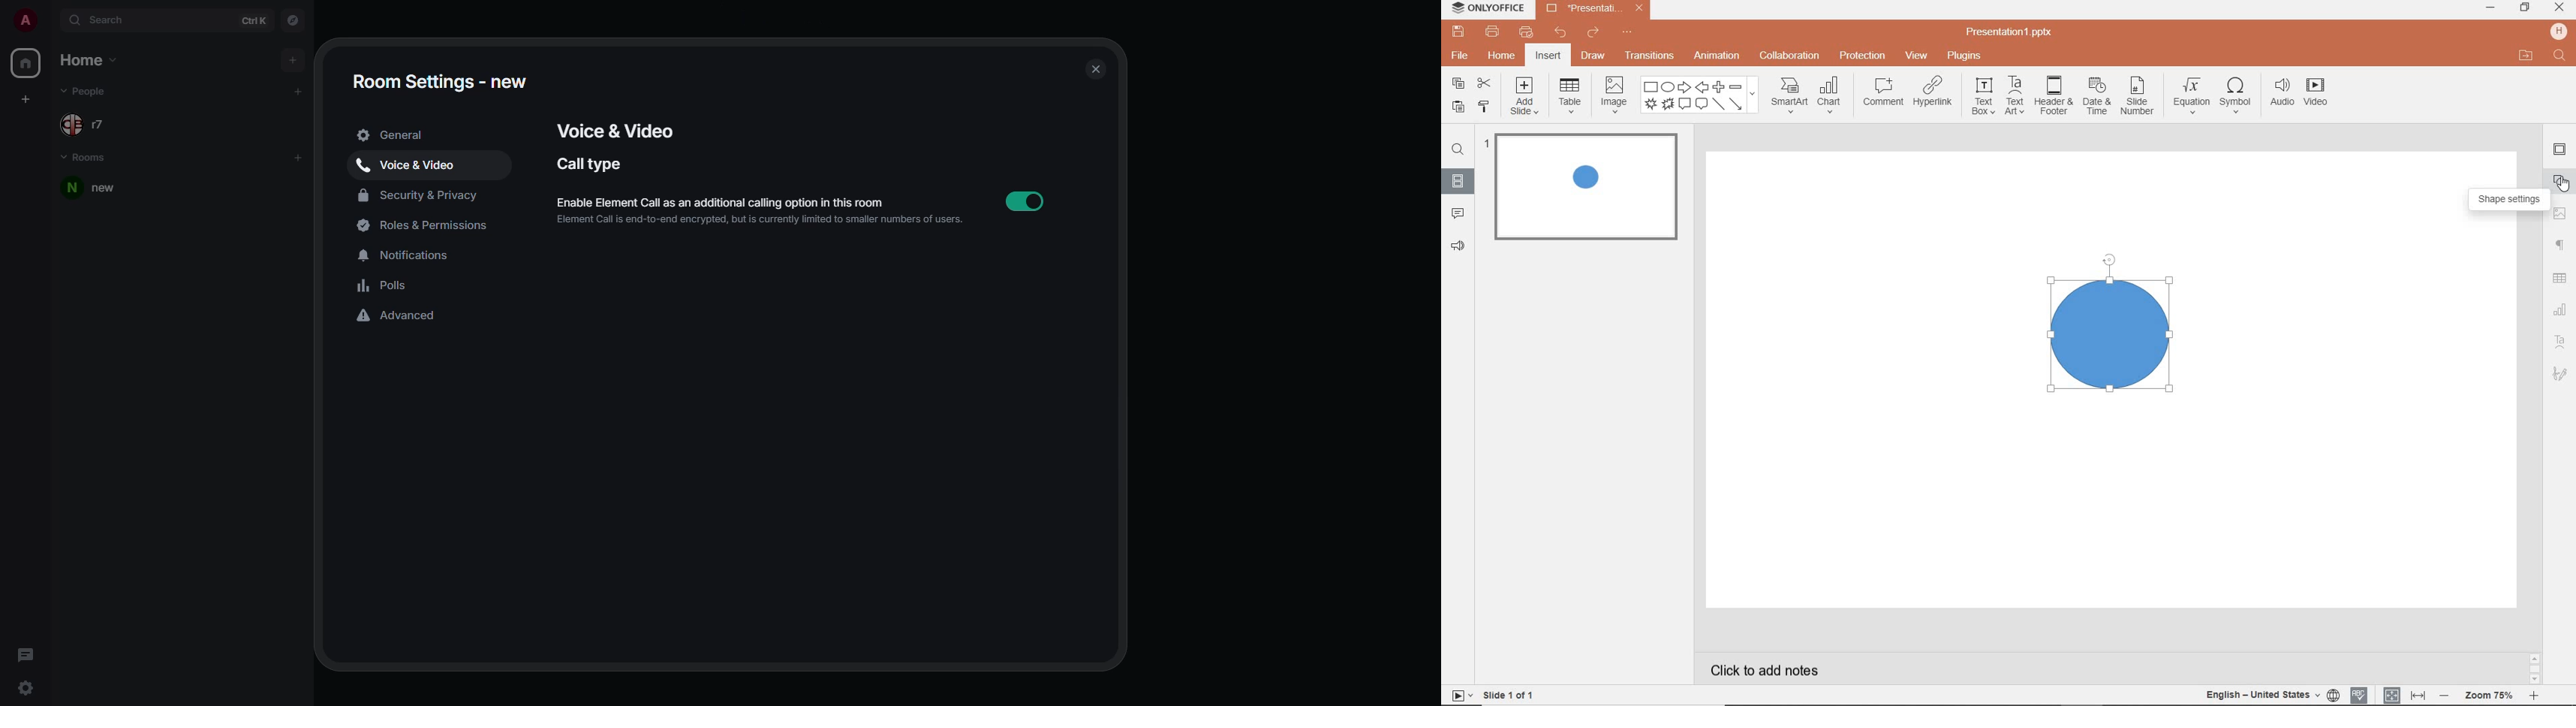 The image size is (2576, 728). I want to click on shapes, so click(2563, 181).